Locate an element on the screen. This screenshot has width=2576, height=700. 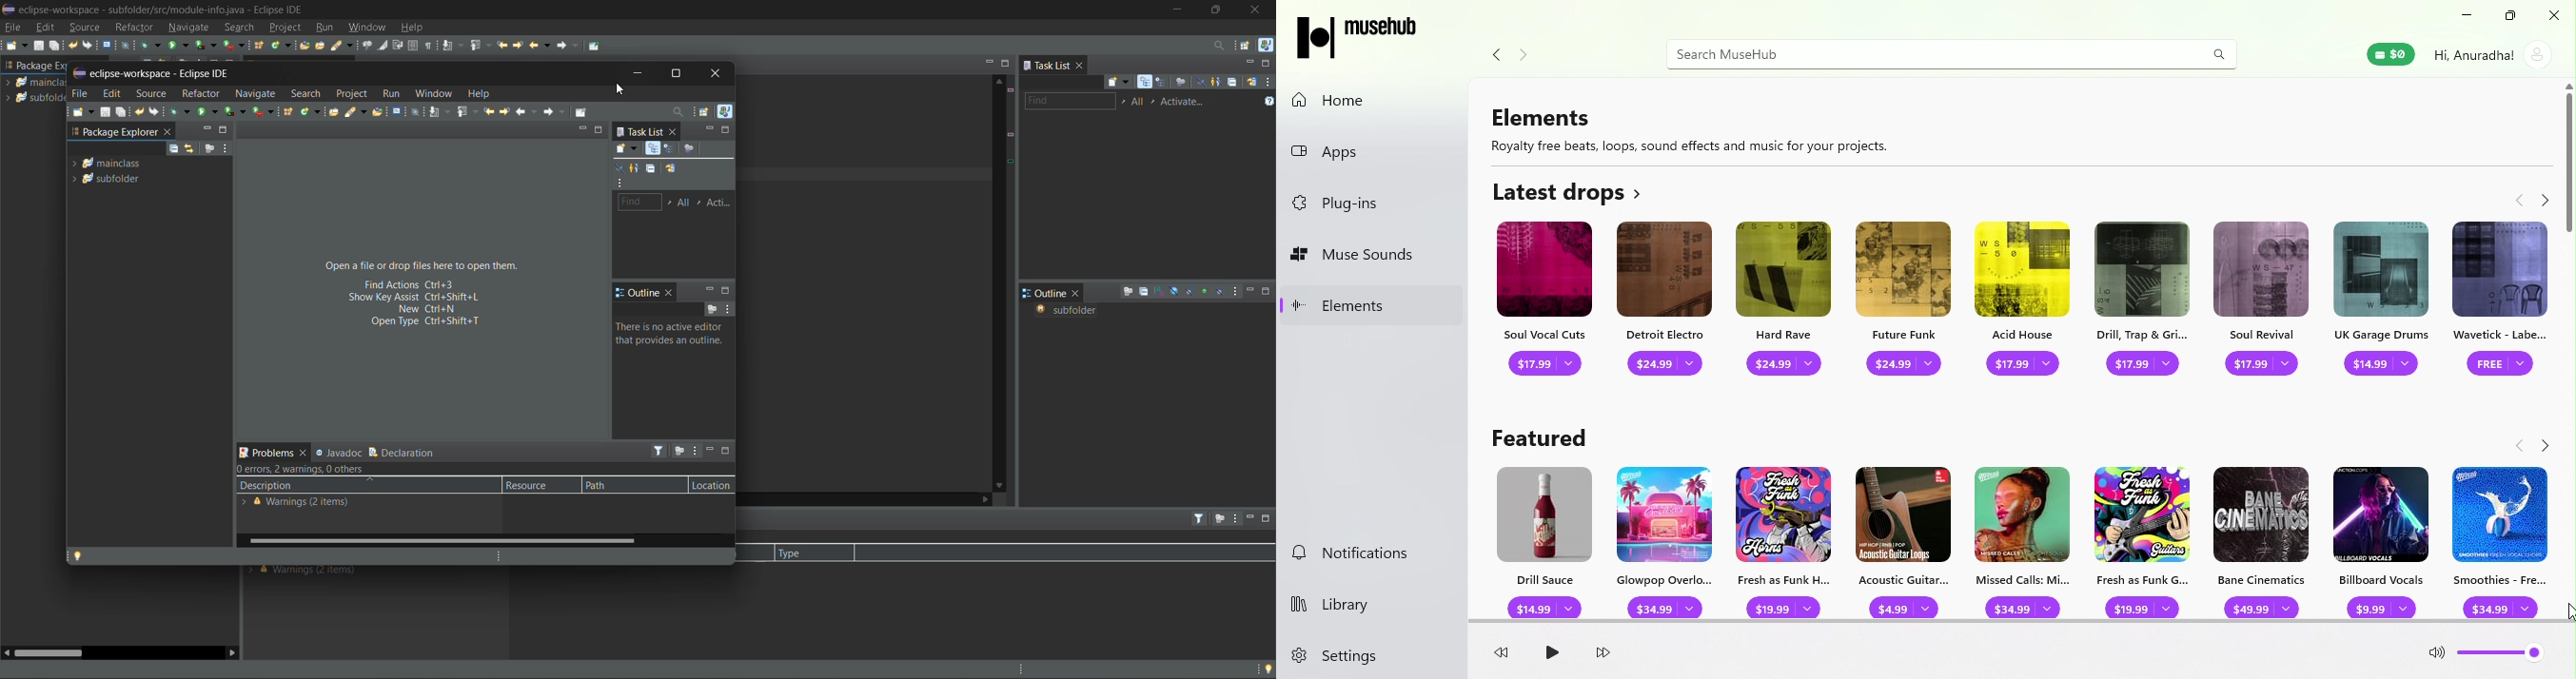
data markers is located at coordinates (1010, 157).